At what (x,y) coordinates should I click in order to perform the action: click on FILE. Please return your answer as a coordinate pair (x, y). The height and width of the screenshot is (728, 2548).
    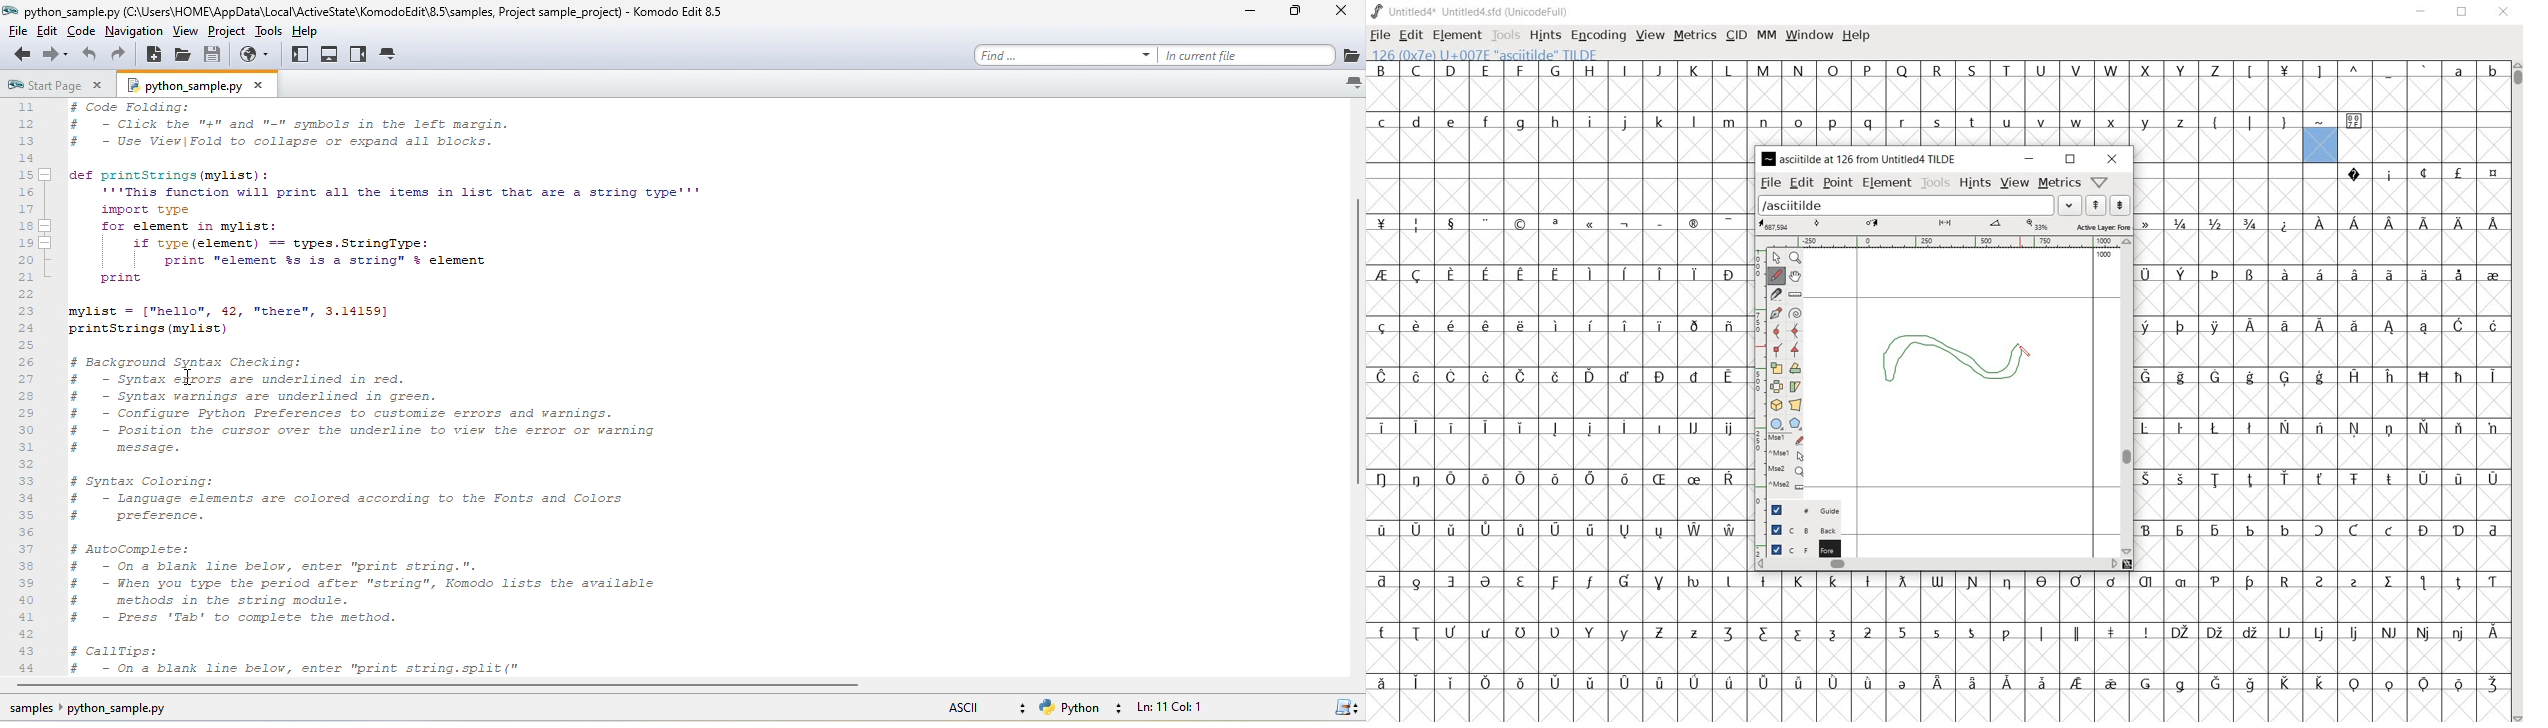
    Looking at the image, I should click on (1381, 34).